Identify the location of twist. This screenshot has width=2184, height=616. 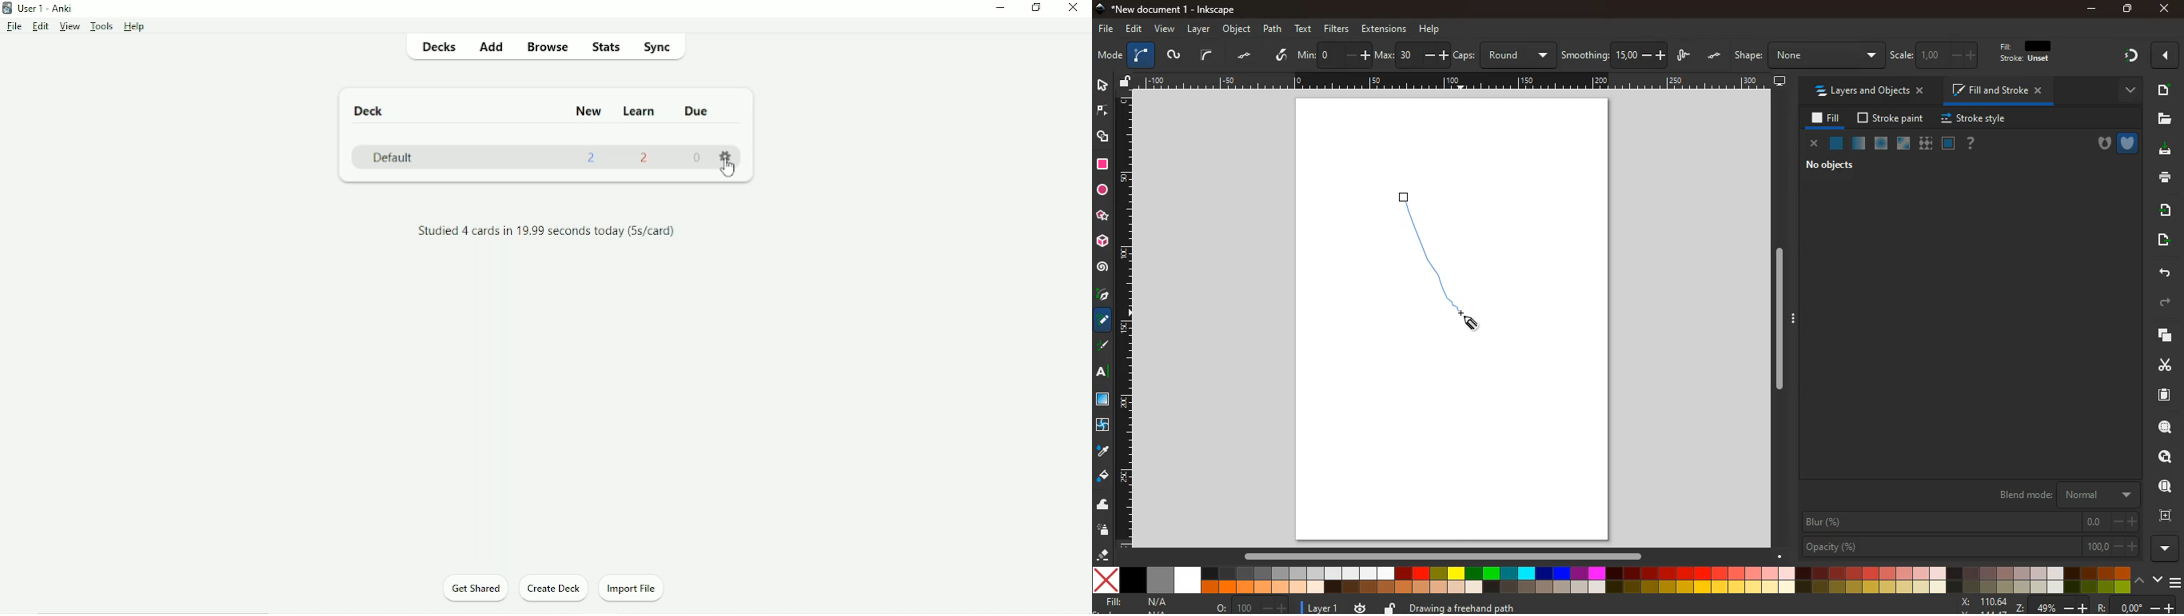
(1102, 427).